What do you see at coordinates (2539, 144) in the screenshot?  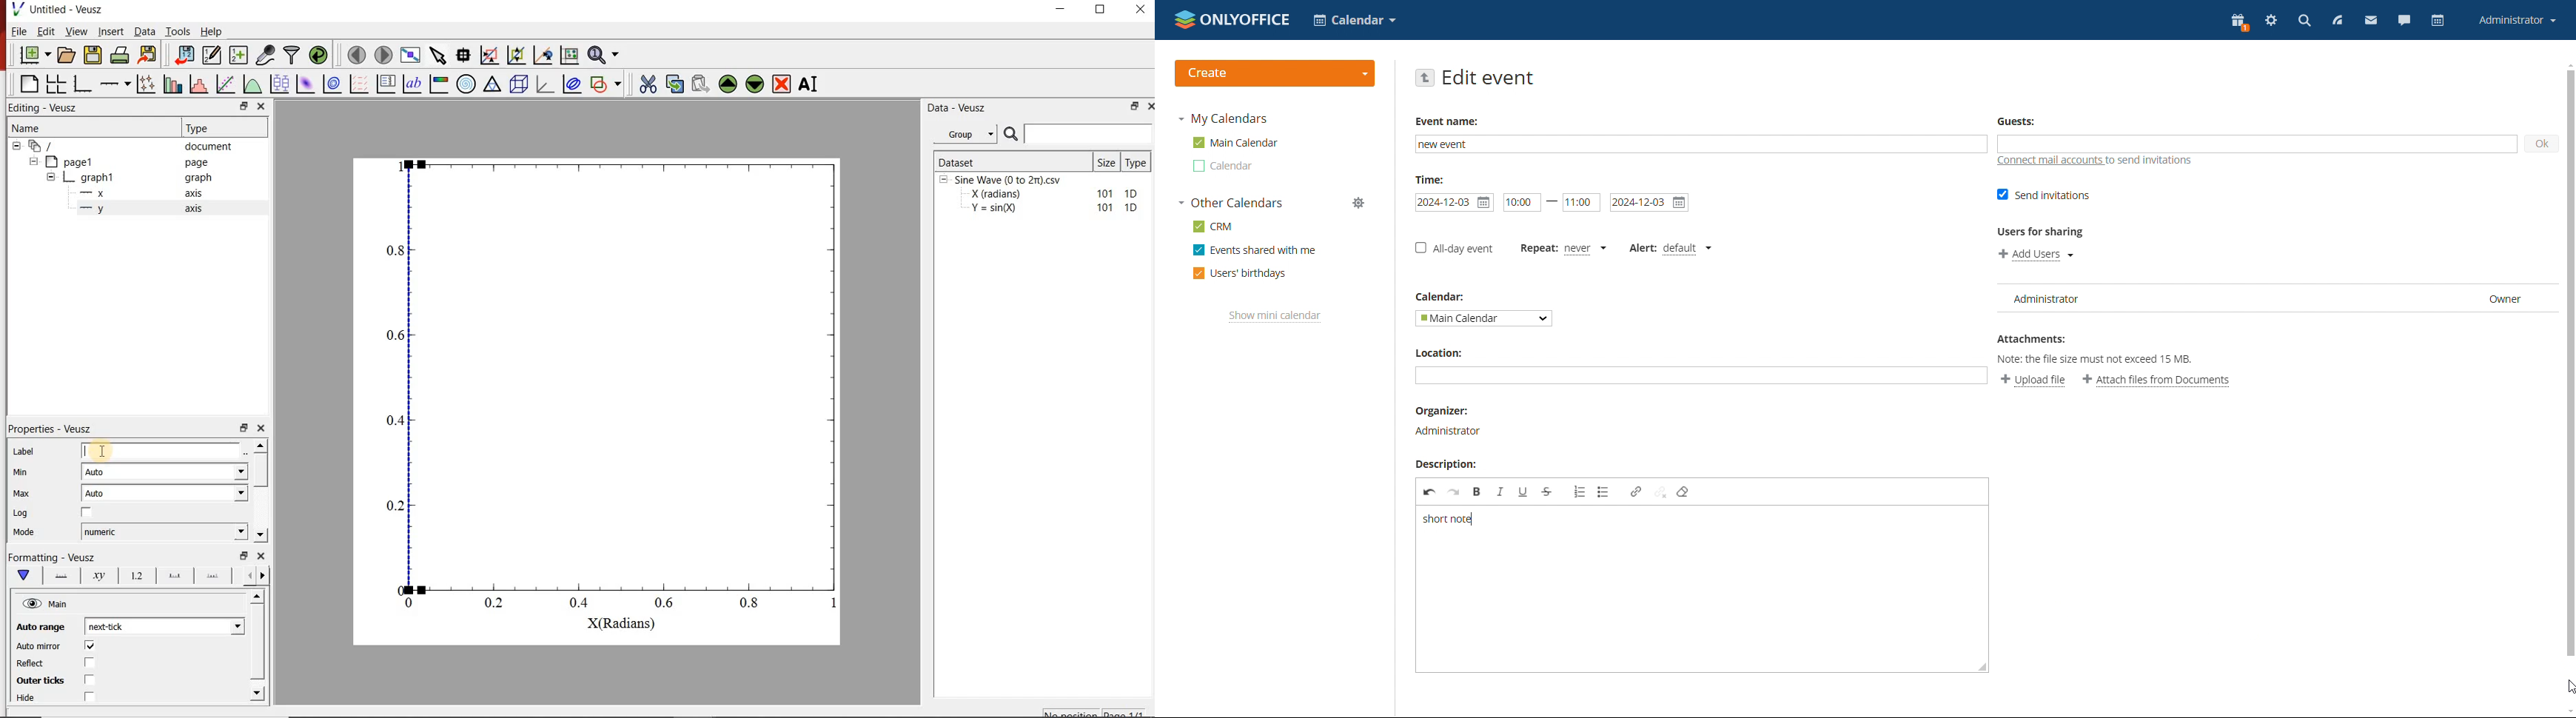 I see `ok` at bounding box center [2539, 144].